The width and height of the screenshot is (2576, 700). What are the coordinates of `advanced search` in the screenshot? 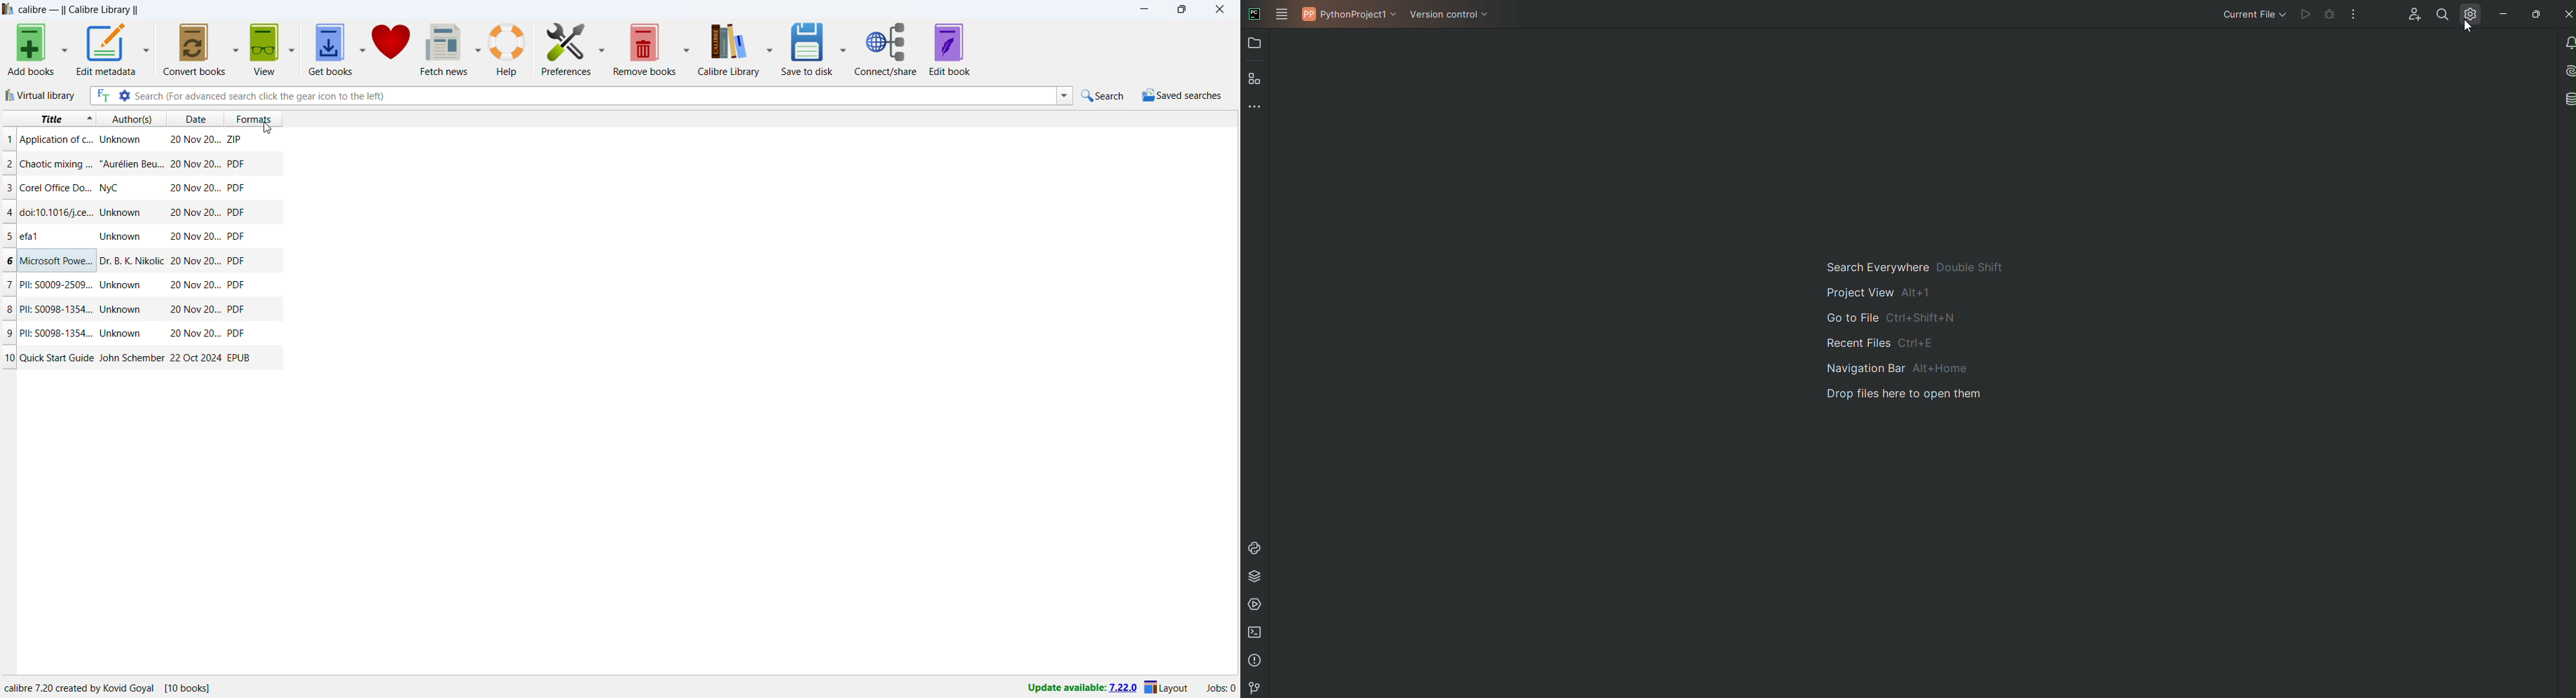 It's located at (125, 96).